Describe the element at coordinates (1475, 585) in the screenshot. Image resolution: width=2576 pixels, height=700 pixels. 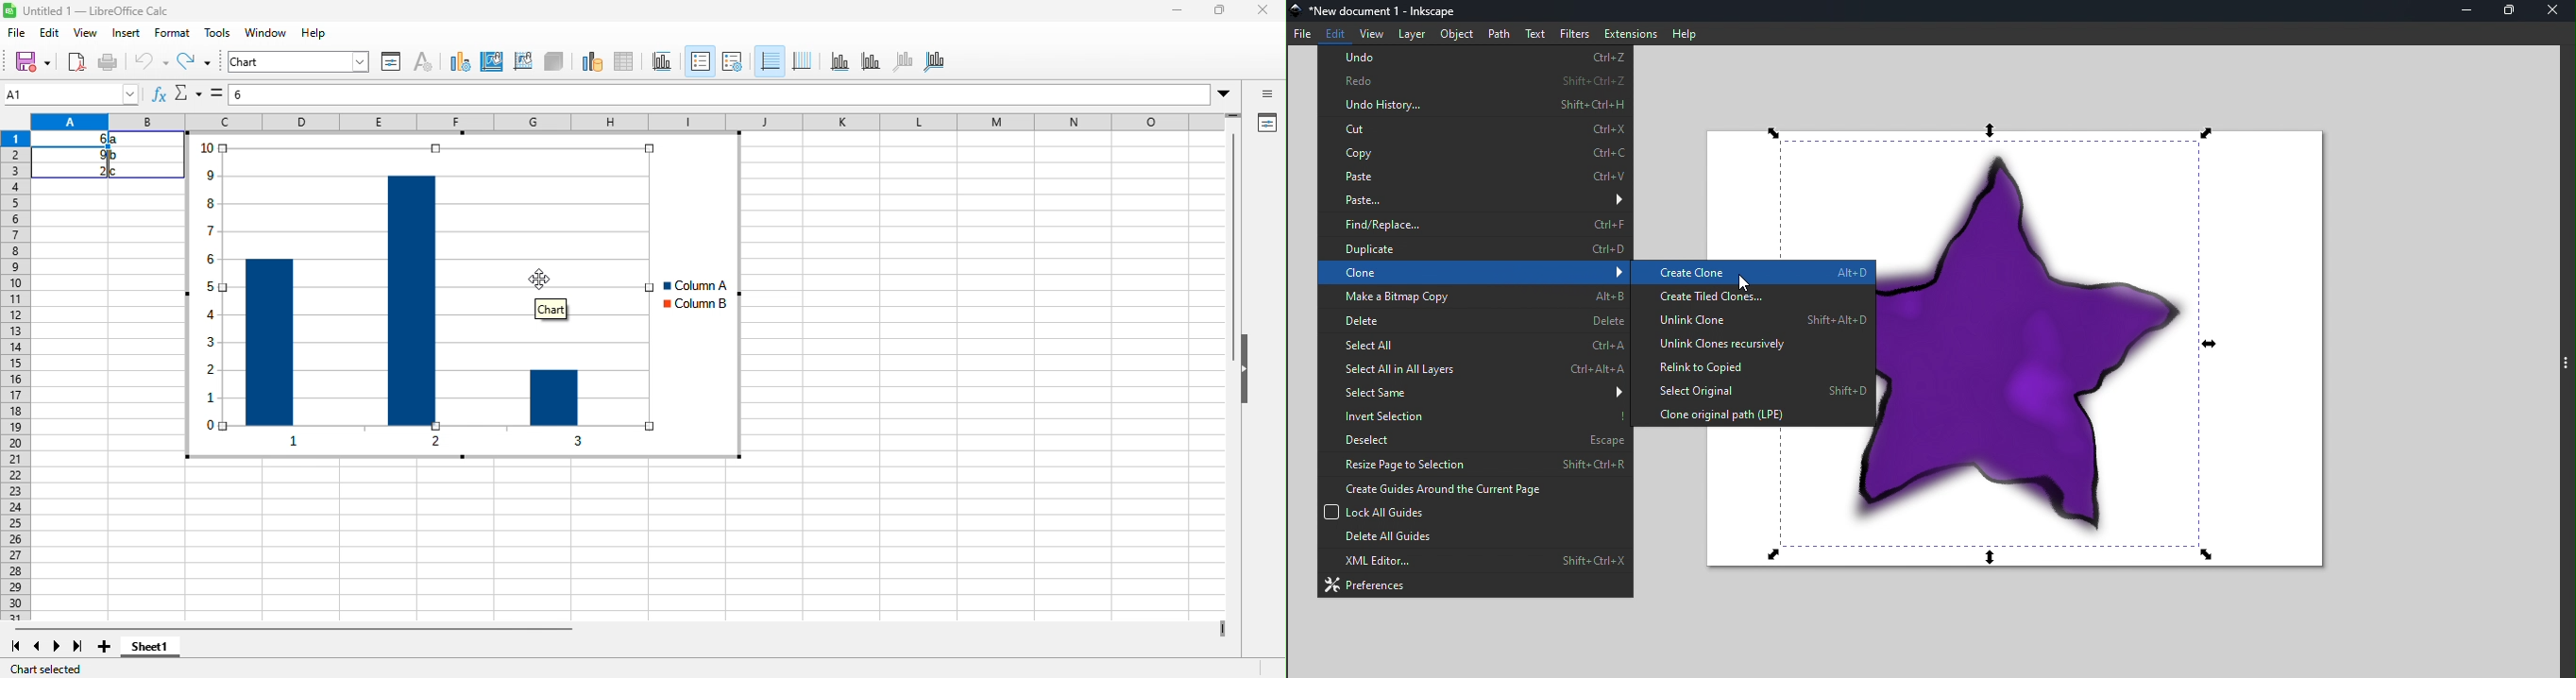
I see `Preferences` at that location.